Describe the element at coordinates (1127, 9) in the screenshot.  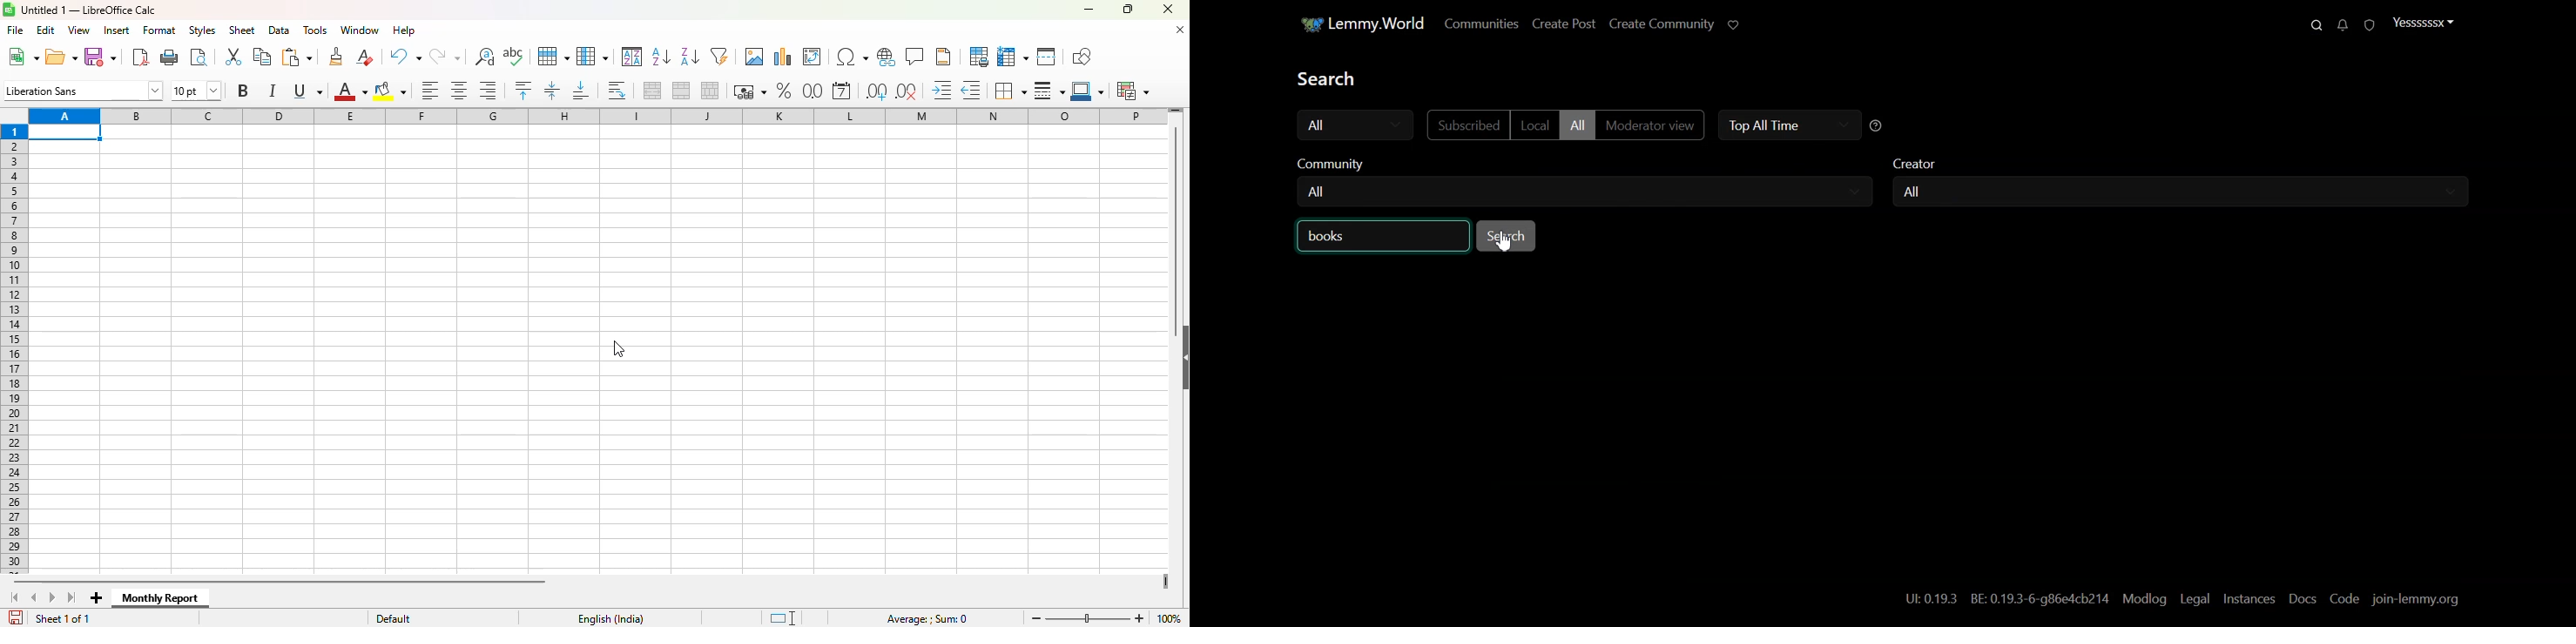
I see `maximize` at that location.